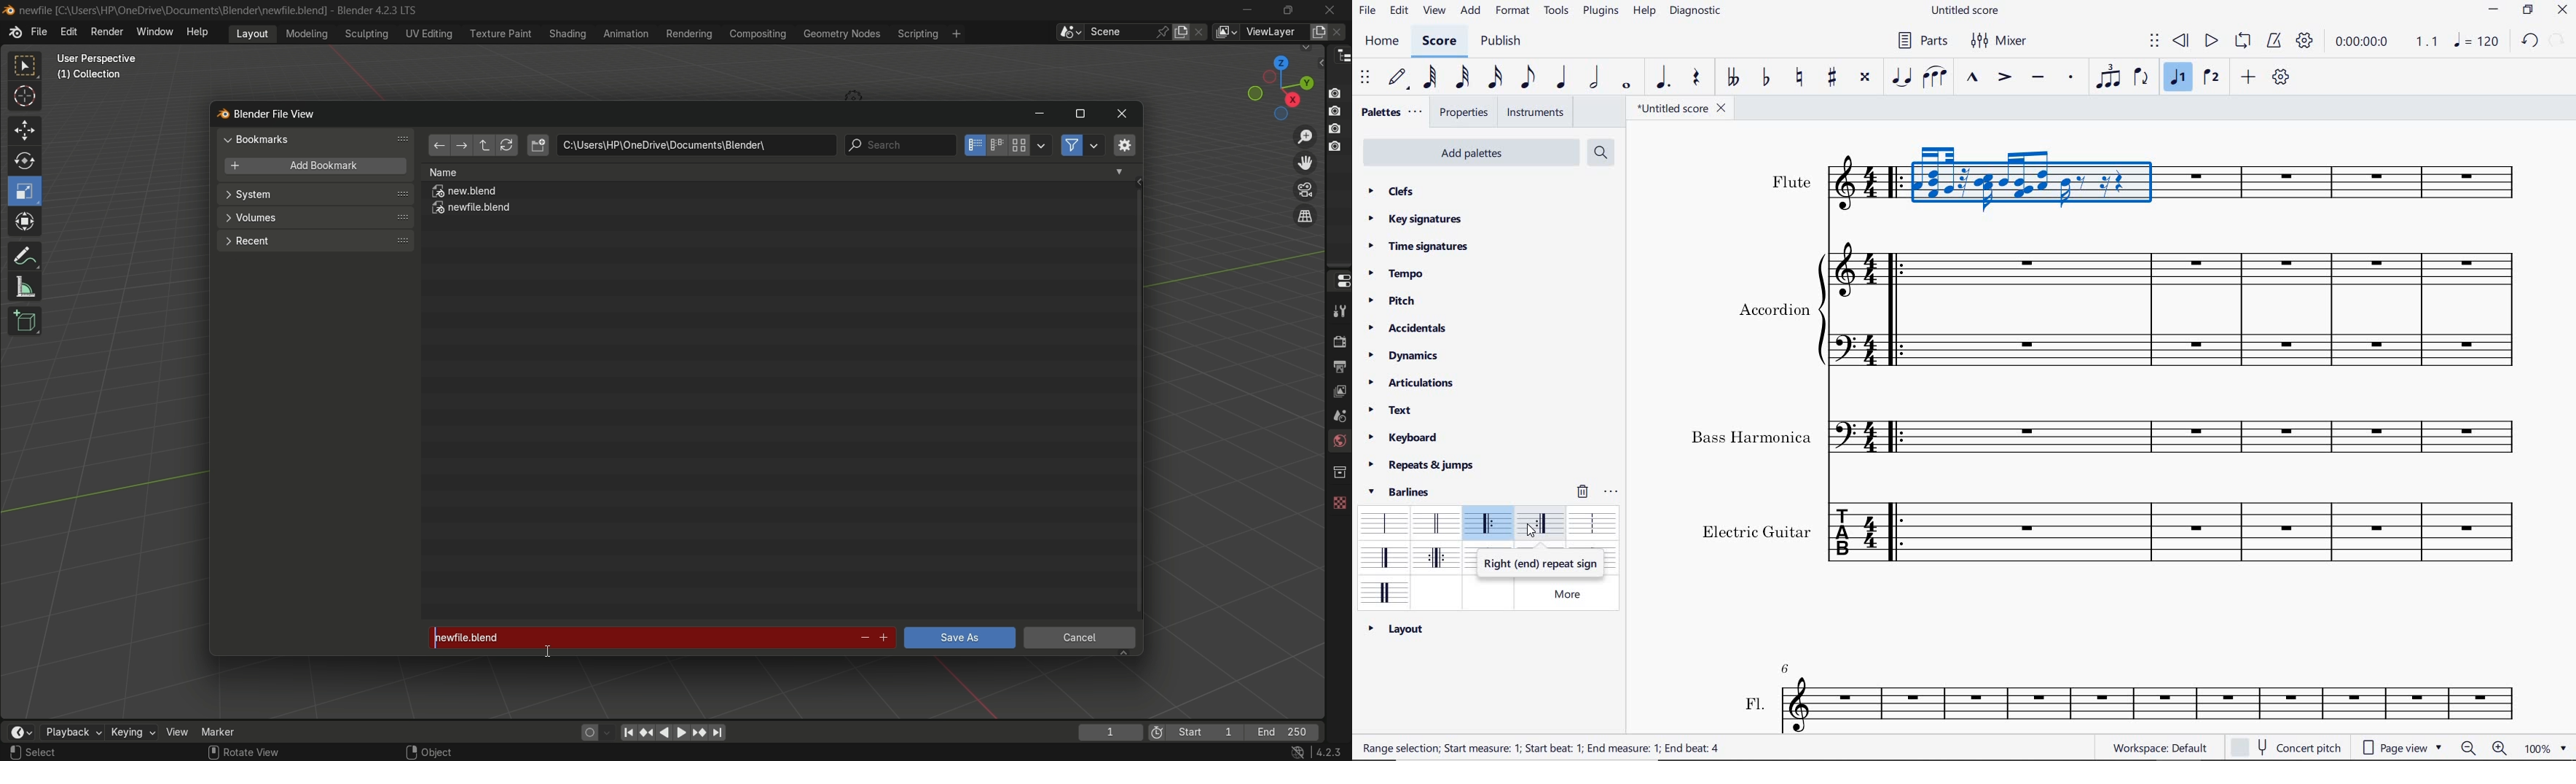 This screenshot has height=784, width=2576. Describe the element at coordinates (2242, 41) in the screenshot. I see `loop playback` at that location.